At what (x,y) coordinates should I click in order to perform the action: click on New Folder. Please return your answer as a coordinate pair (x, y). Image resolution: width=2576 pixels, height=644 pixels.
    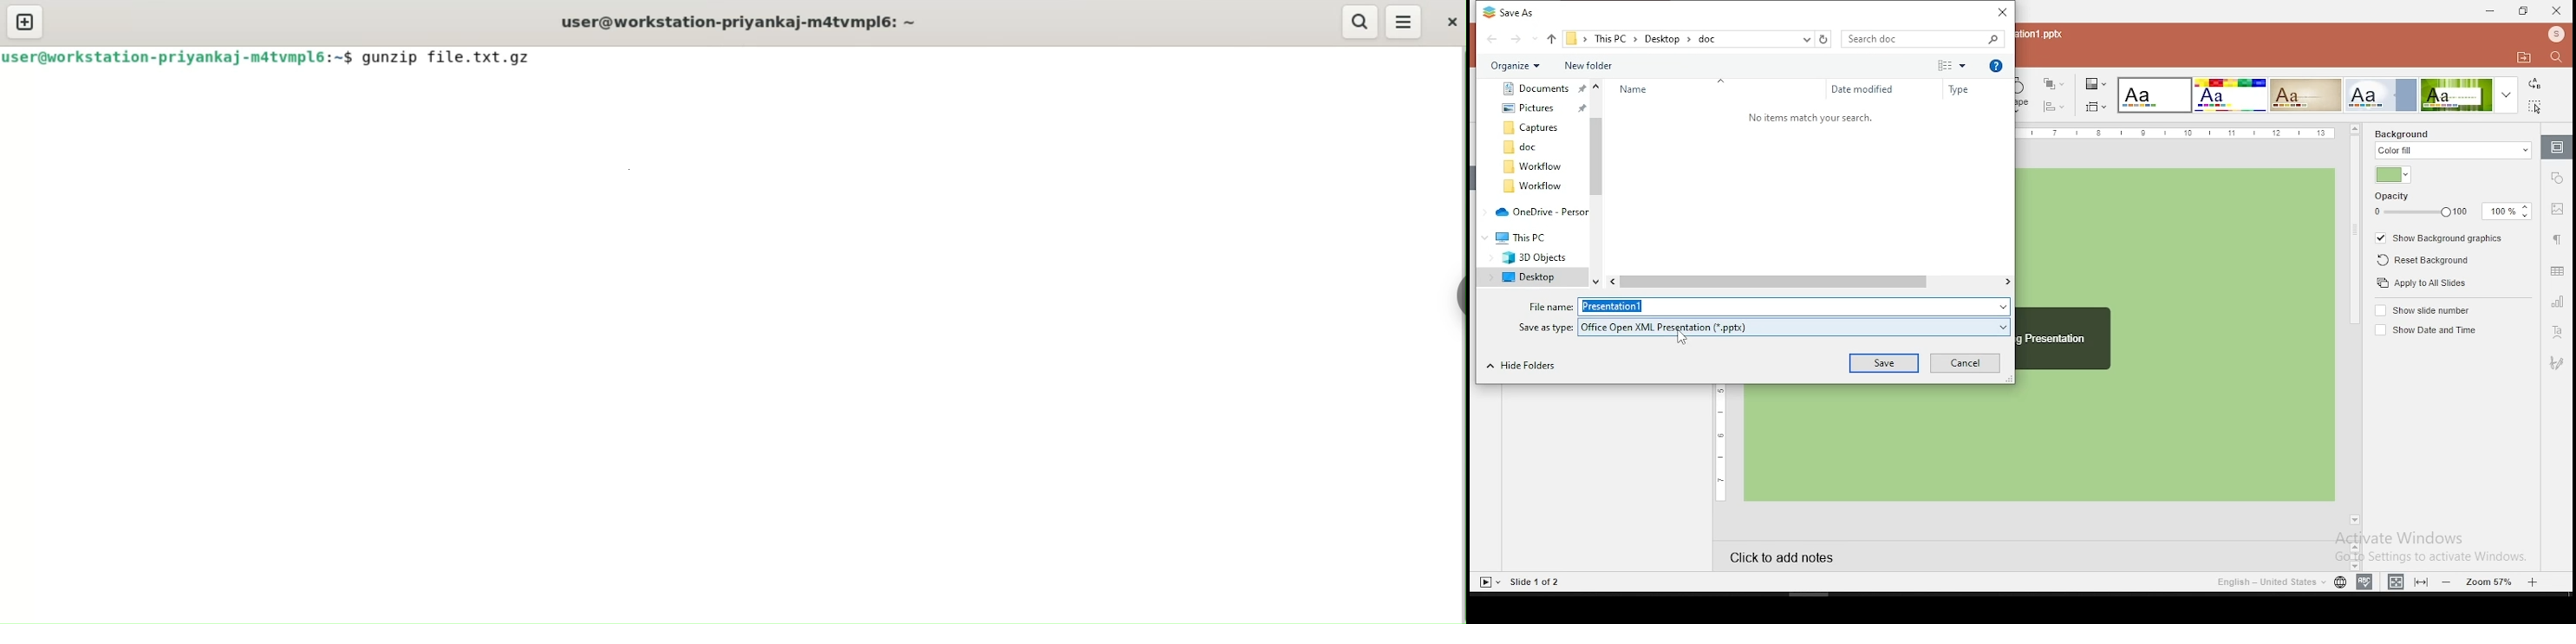
    Looking at the image, I should click on (1614, 65).